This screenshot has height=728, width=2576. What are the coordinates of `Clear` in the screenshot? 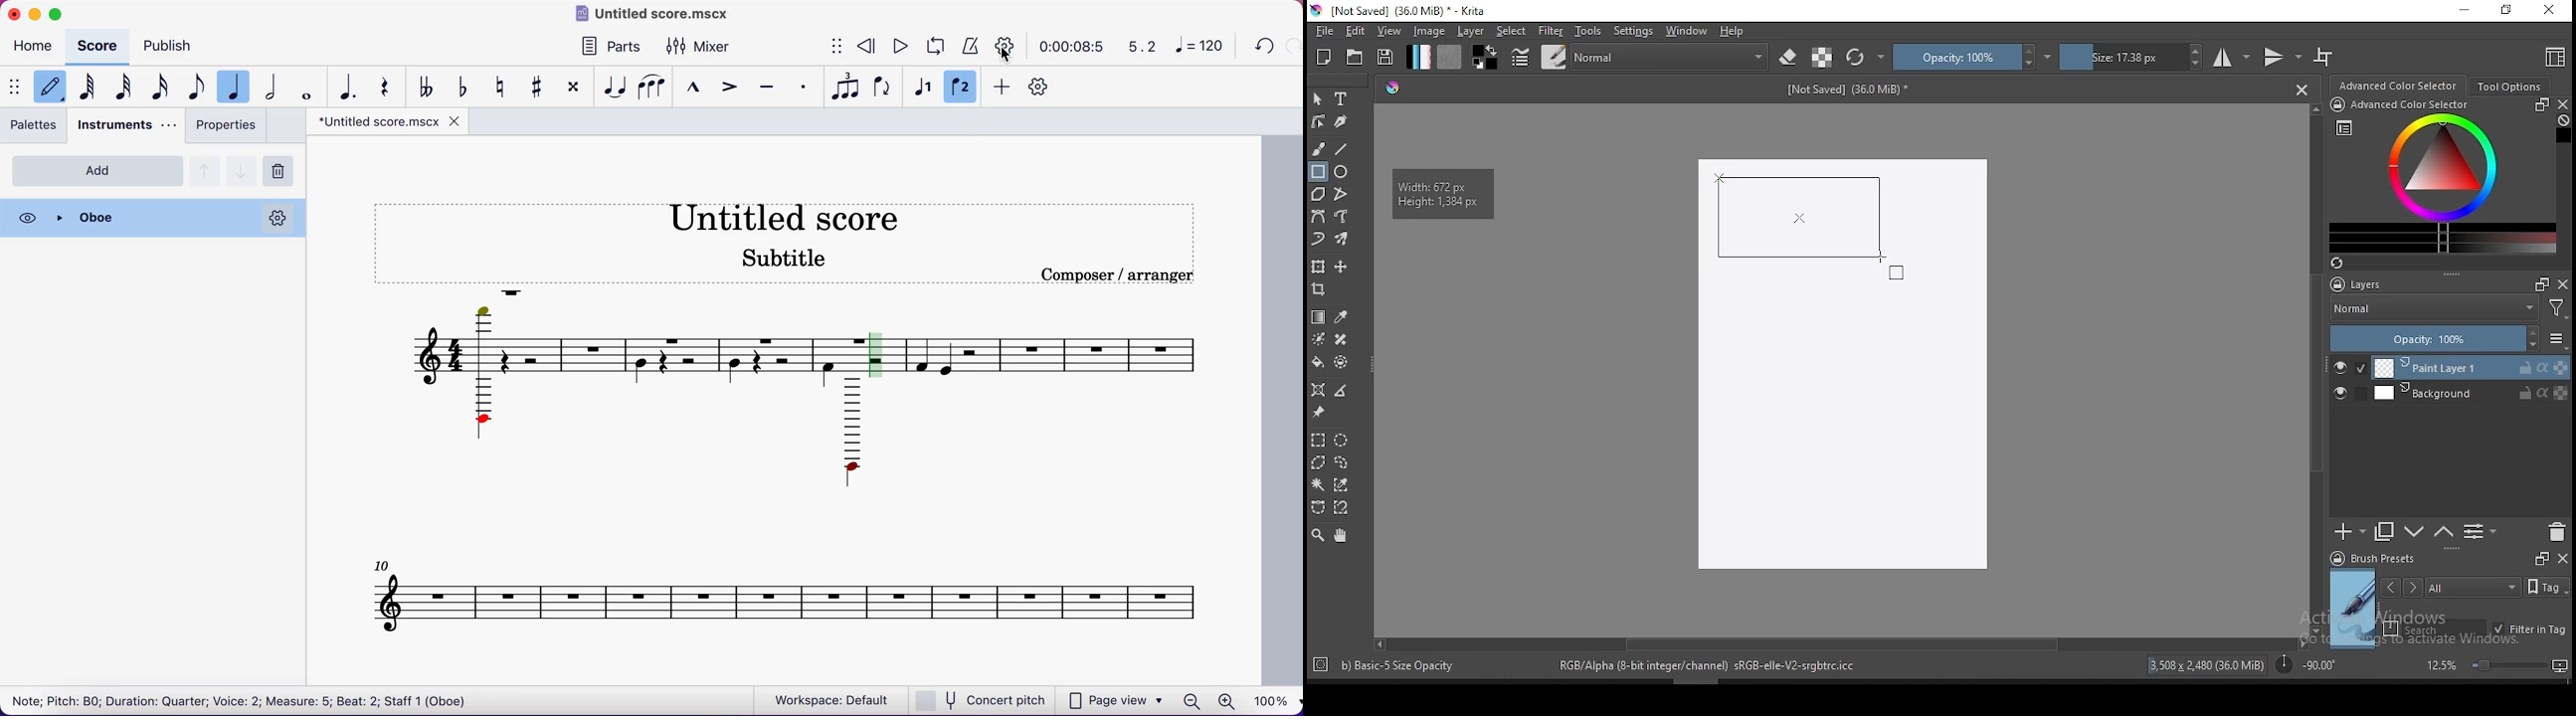 It's located at (2563, 122).